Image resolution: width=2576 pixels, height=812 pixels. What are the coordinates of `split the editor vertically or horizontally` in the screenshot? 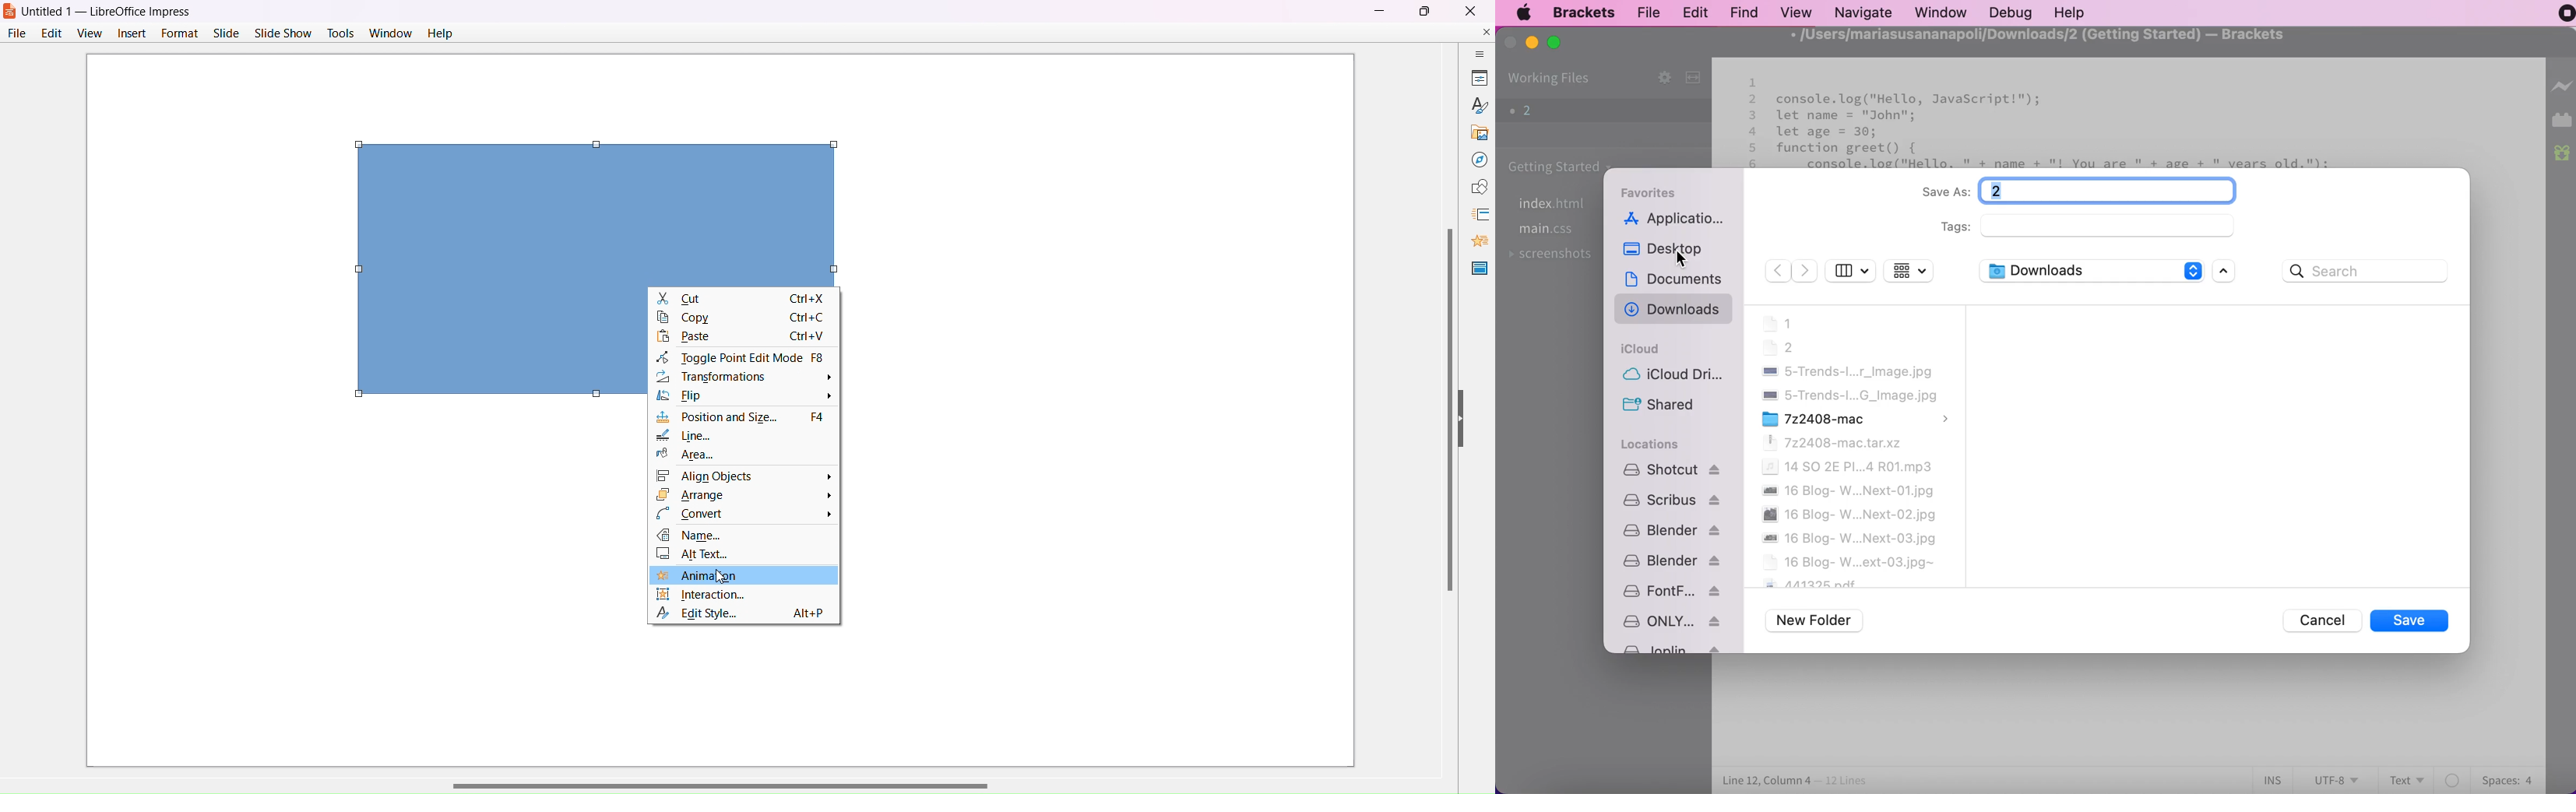 It's located at (1696, 79).